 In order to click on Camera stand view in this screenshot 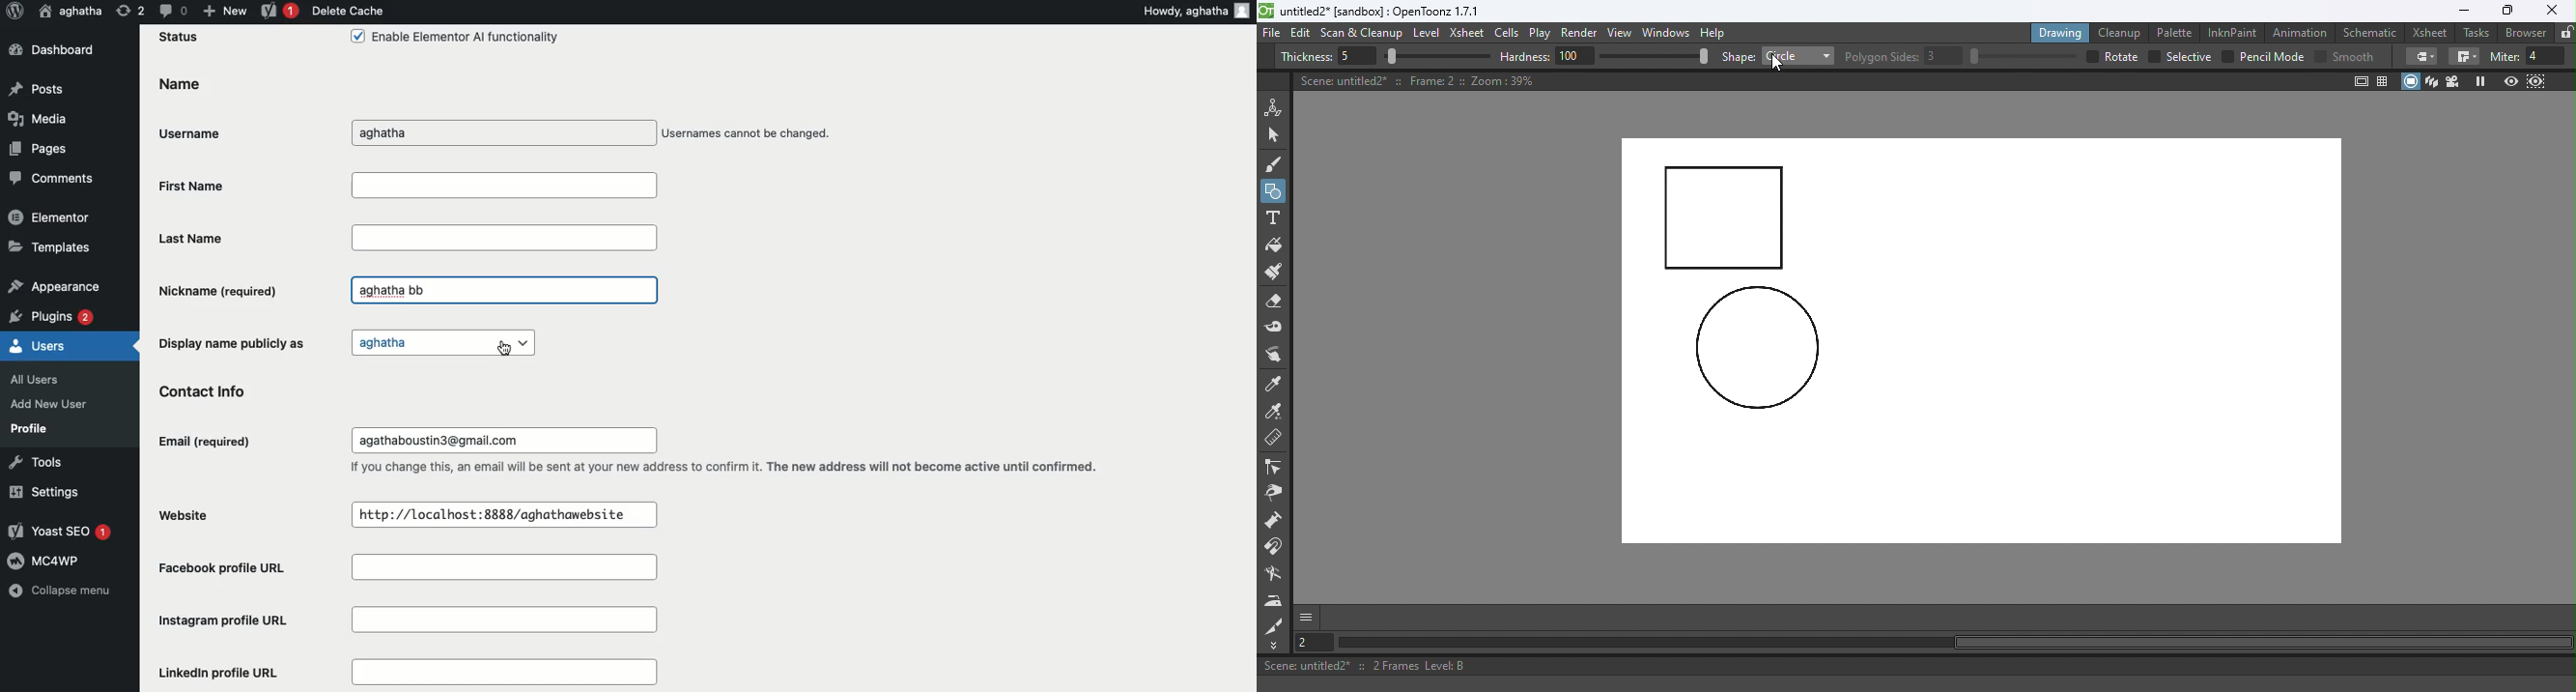, I will do `click(2412, 81)`.